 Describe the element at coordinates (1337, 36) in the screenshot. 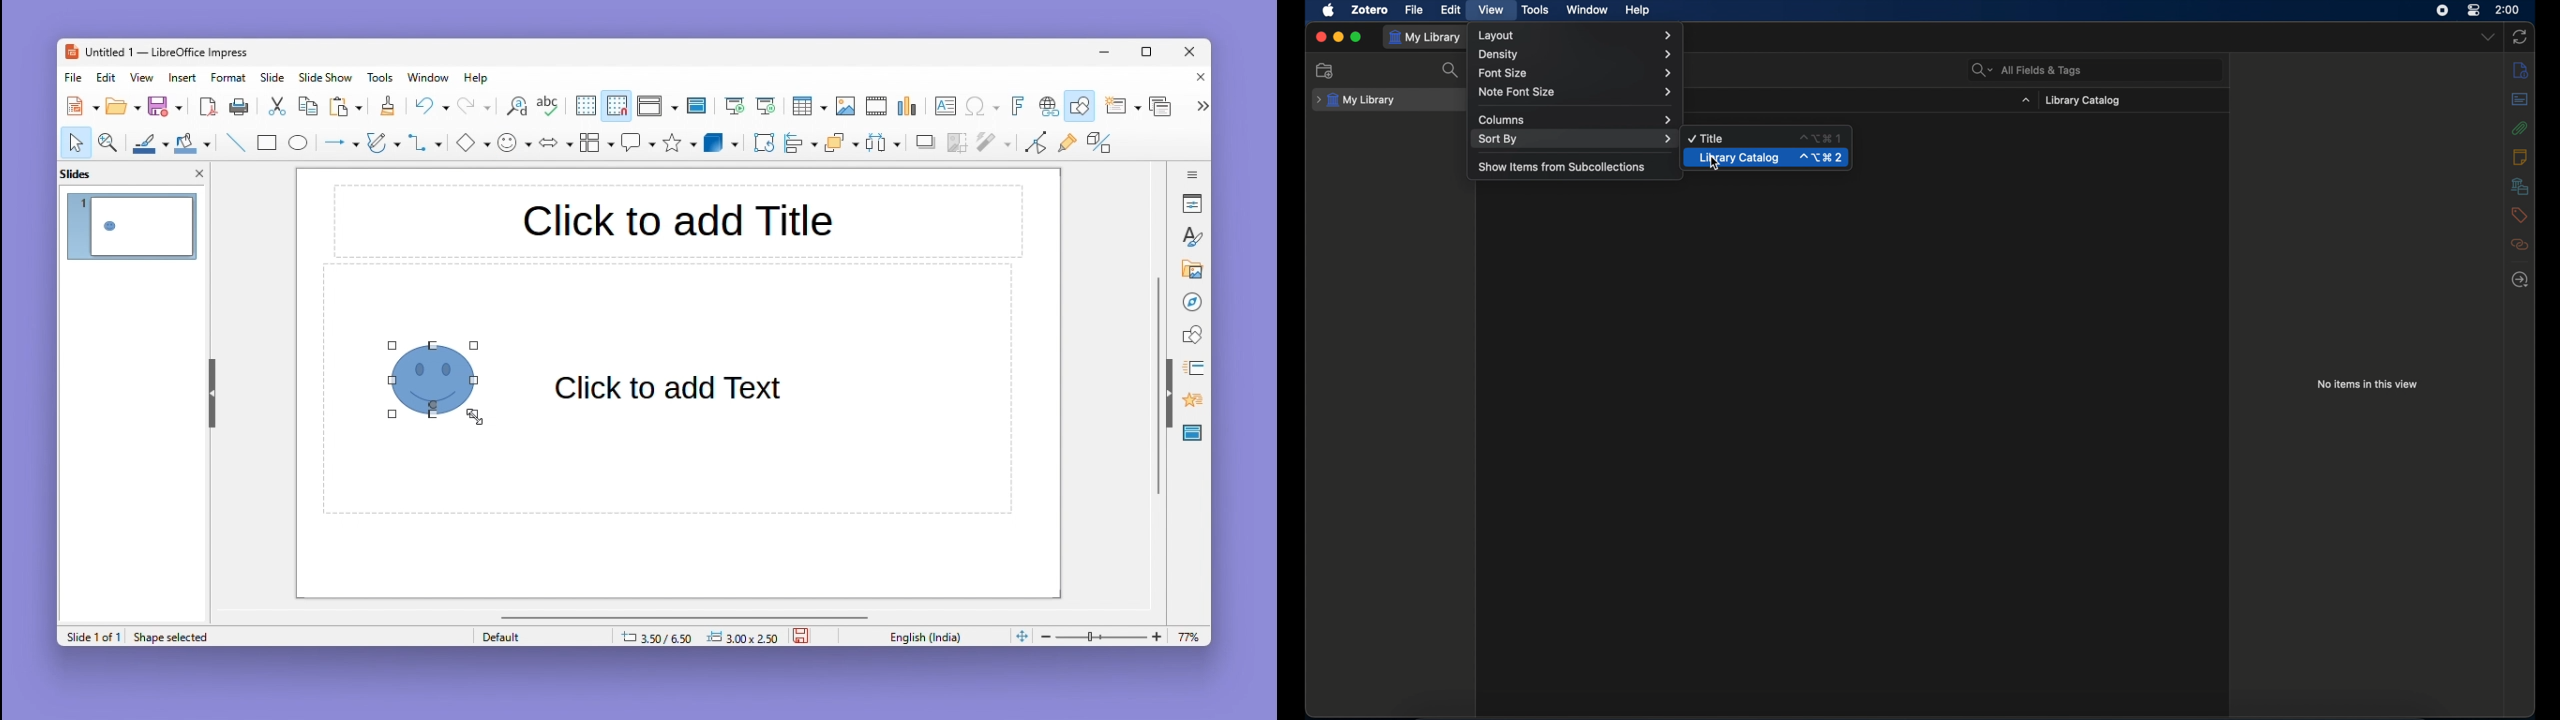

I see `minimize` at that location.